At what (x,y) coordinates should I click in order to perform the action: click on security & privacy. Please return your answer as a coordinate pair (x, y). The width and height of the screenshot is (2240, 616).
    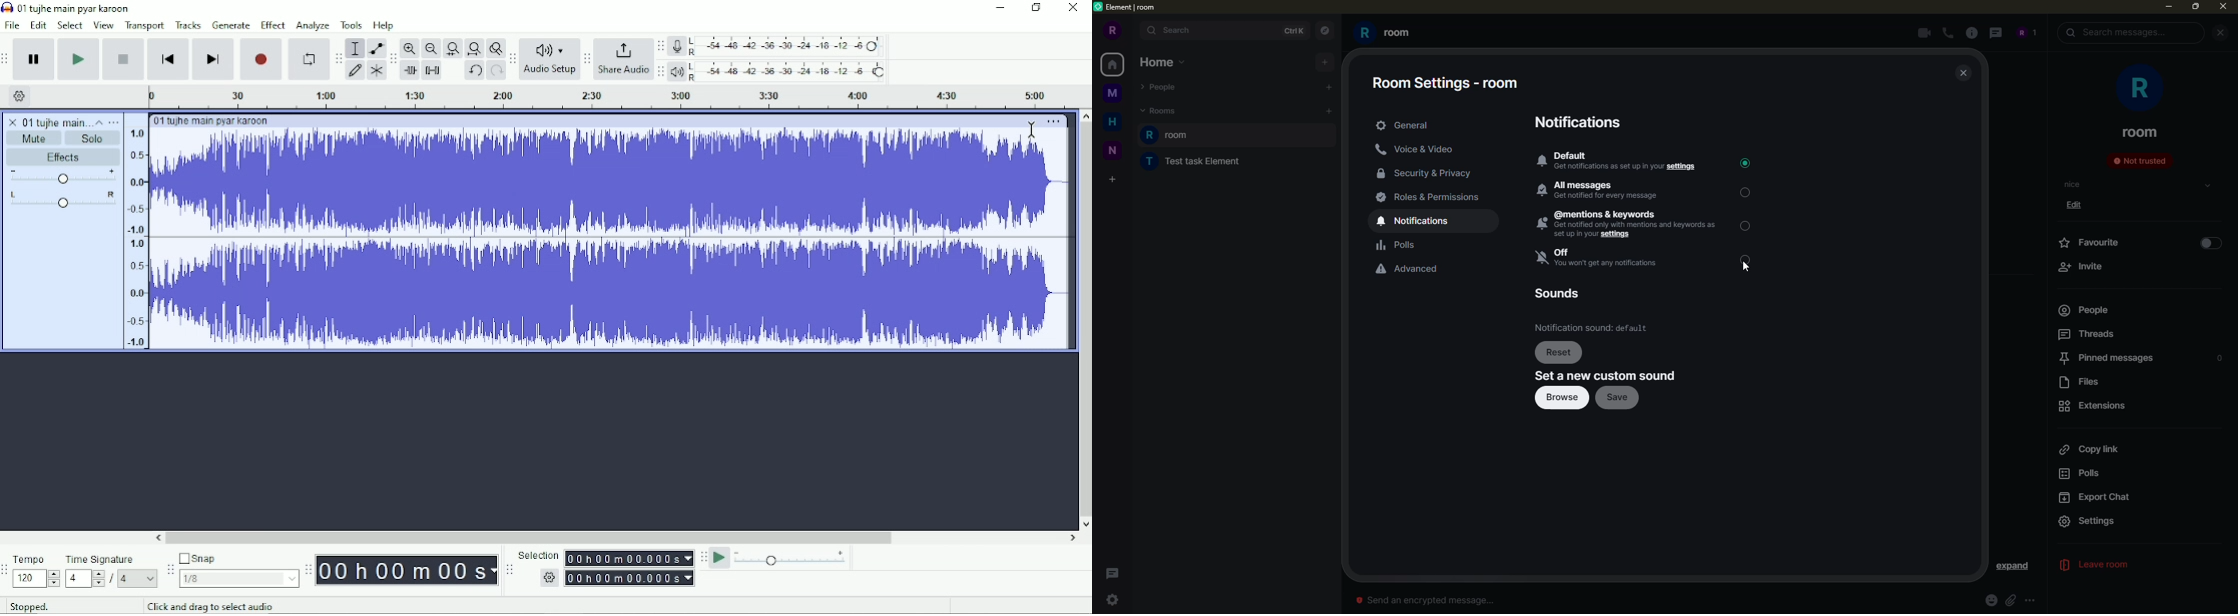
    Looking at the image, I should click on (1428, 174).